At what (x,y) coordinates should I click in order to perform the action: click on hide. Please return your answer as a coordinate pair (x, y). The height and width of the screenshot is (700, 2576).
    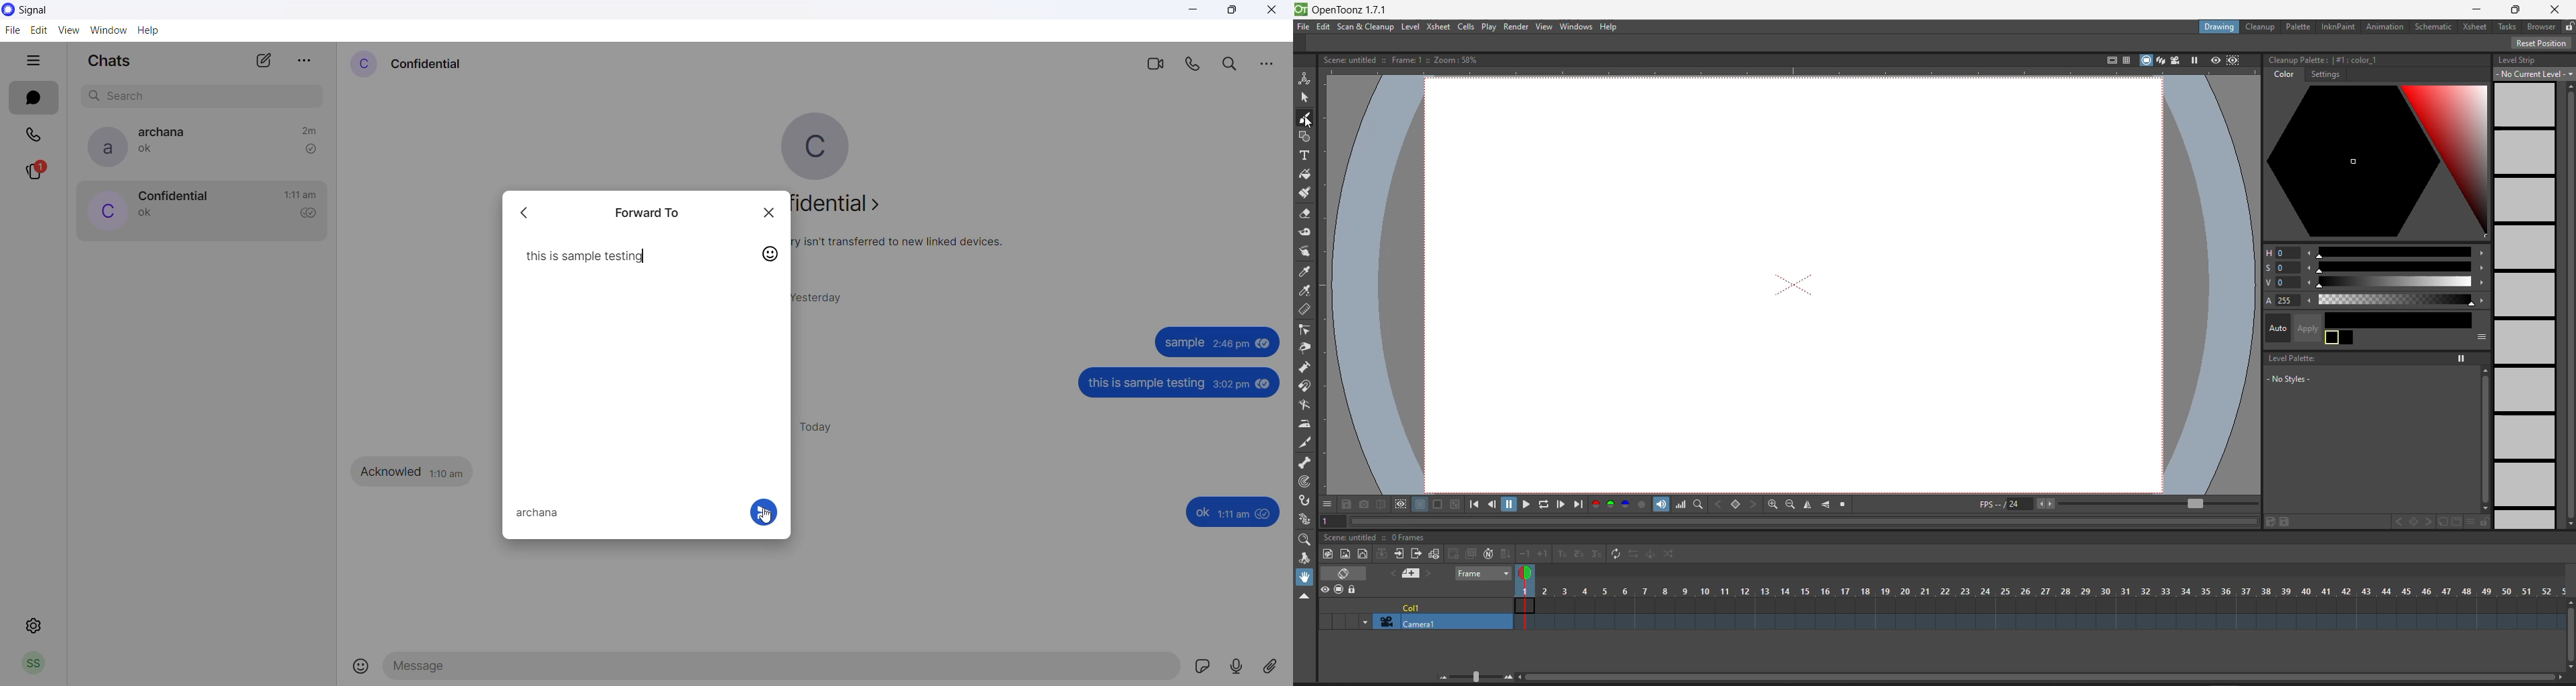
    Looking at the image, I should click on (33, 62).